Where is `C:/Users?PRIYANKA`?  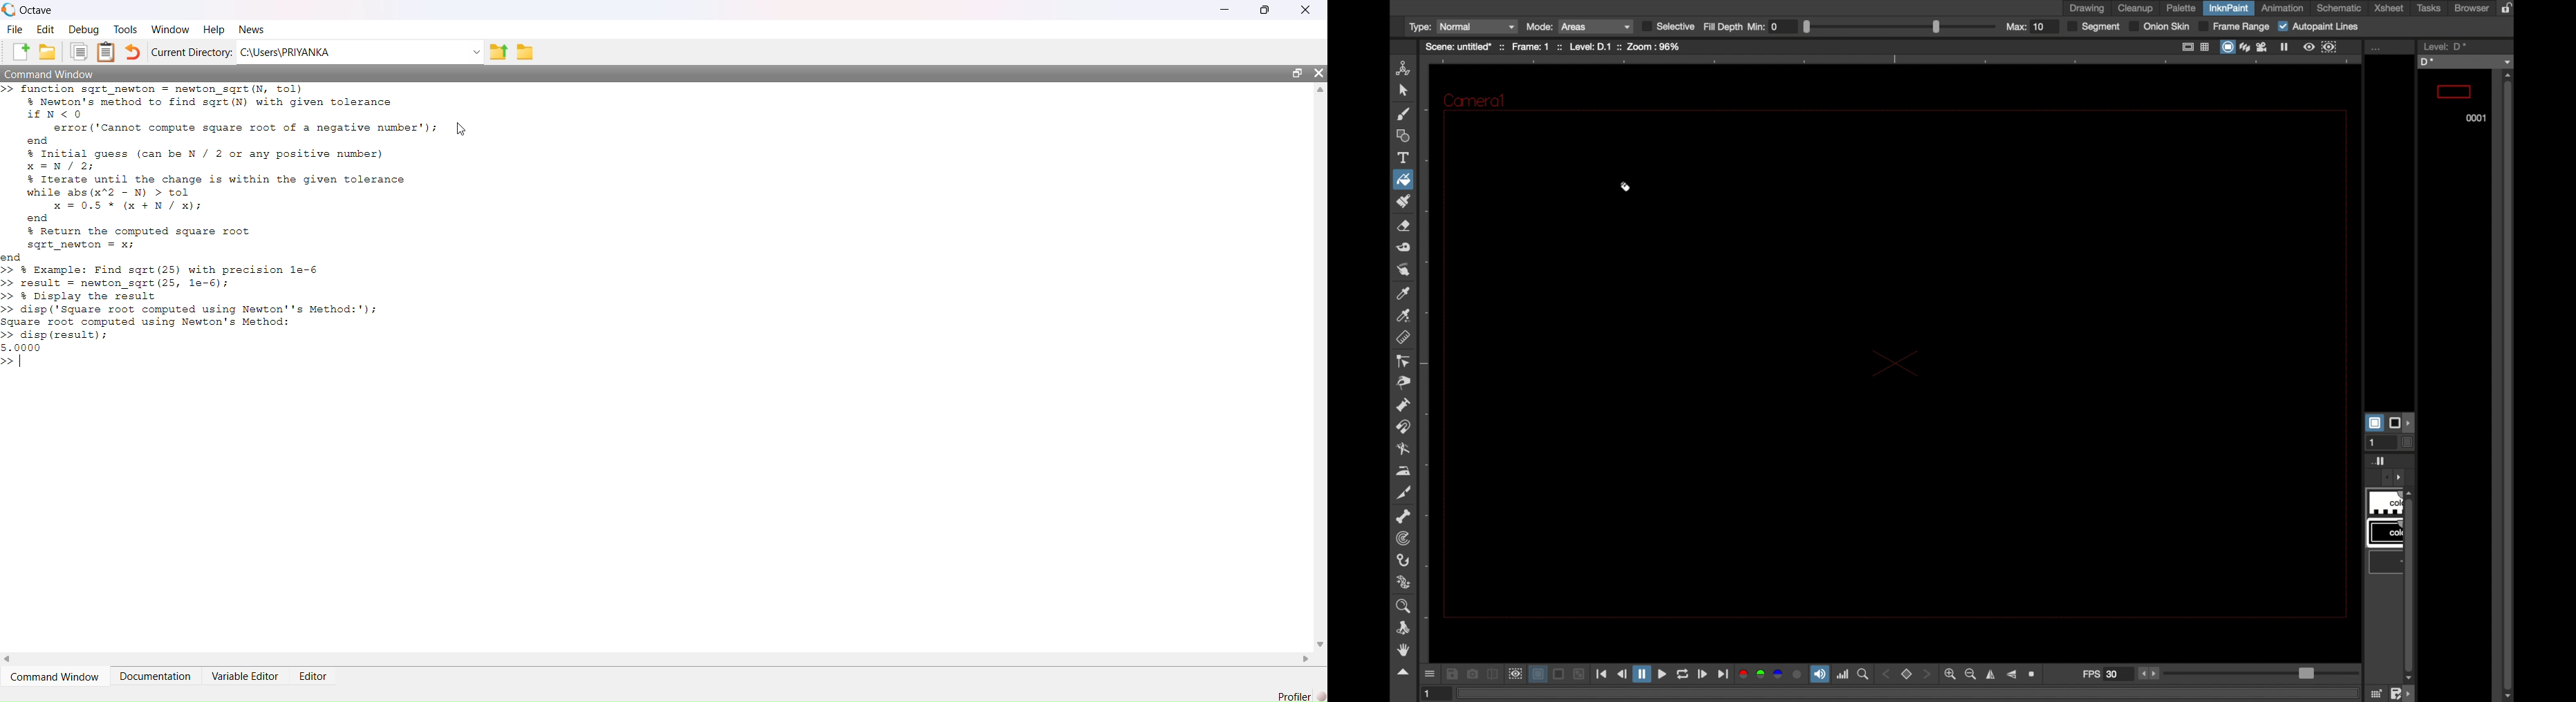 C:/Users?PRIYANKA is located at coordinates (351, 52).